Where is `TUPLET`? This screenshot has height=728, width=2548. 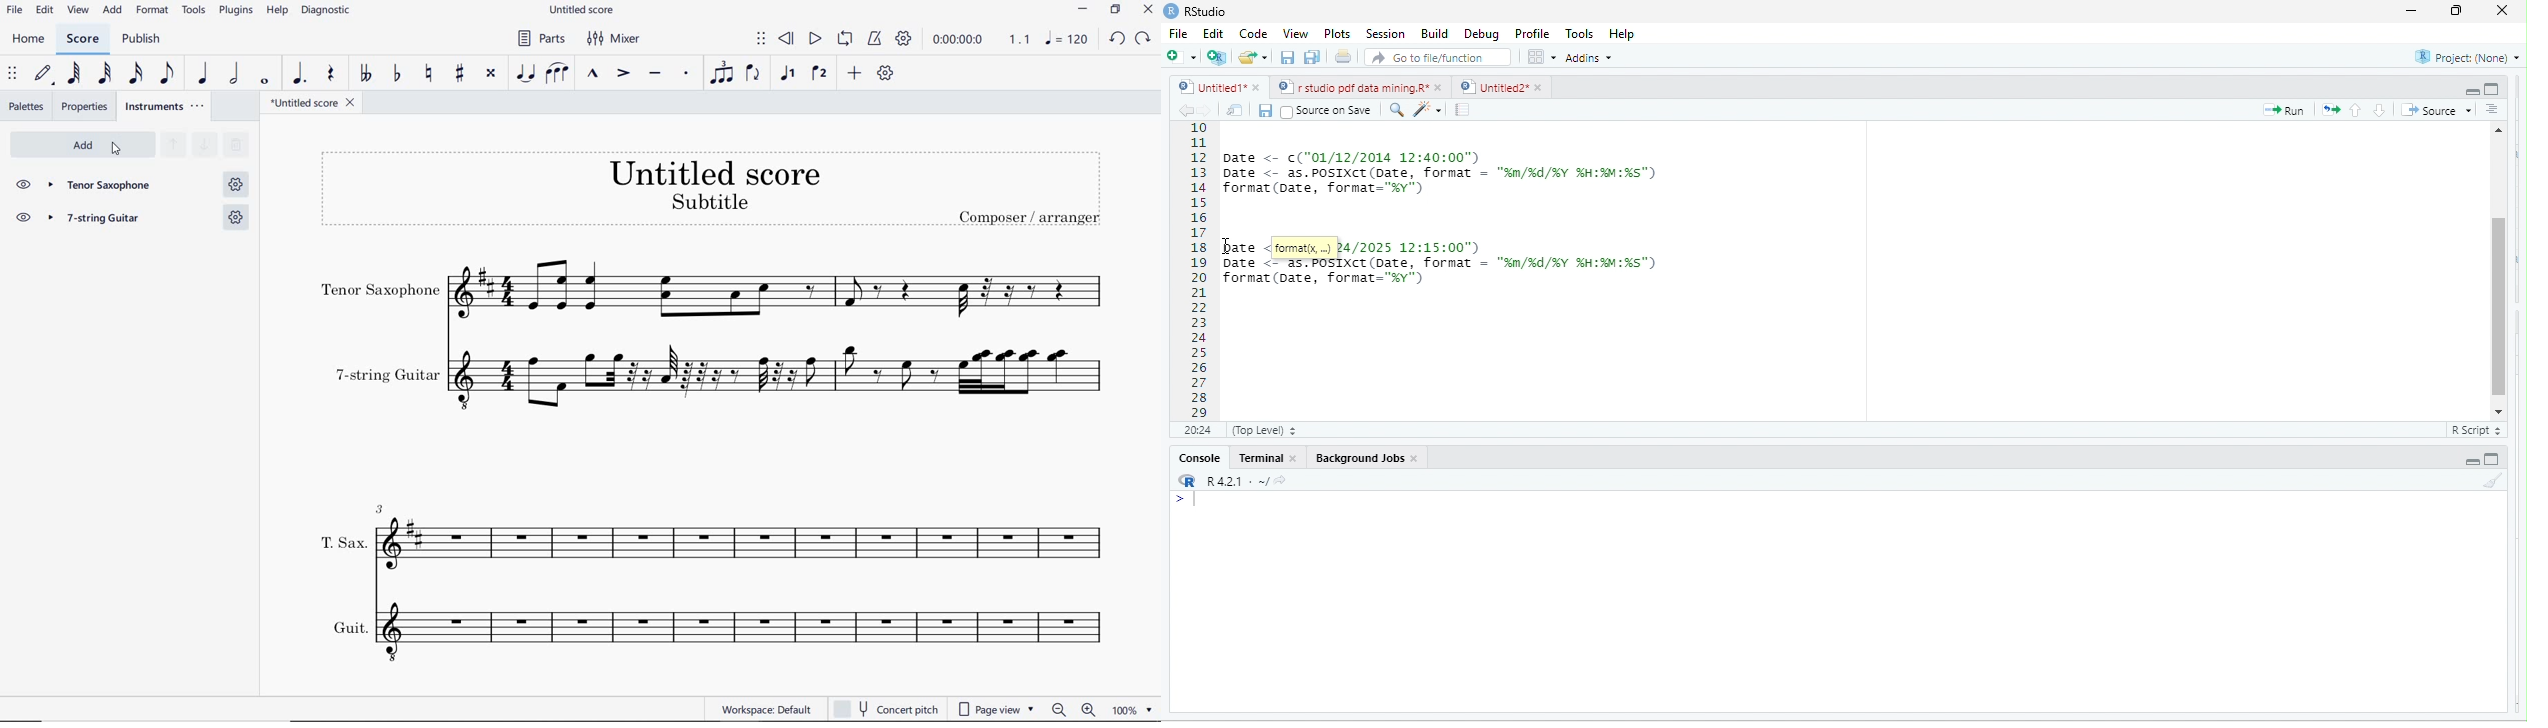 TUPLET is located at coordinates (722, 73).